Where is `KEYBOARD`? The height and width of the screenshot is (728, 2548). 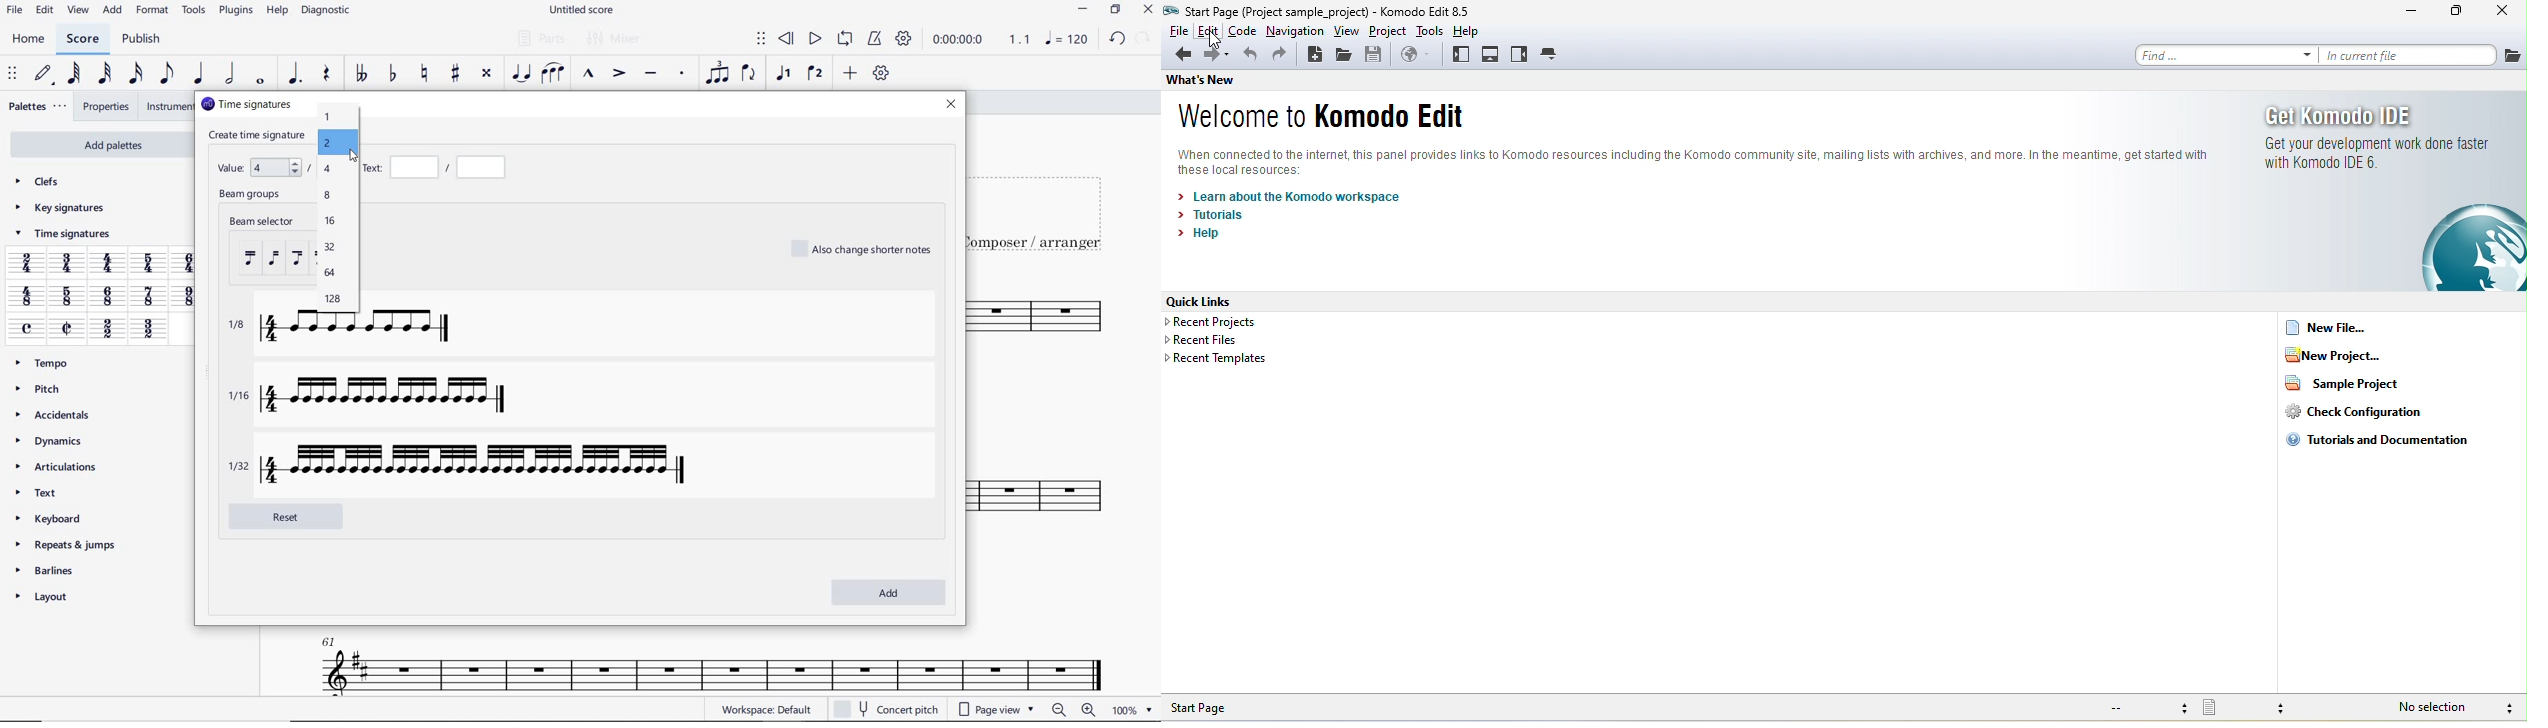
KEYBOARD is located at coordinates (50, 517).